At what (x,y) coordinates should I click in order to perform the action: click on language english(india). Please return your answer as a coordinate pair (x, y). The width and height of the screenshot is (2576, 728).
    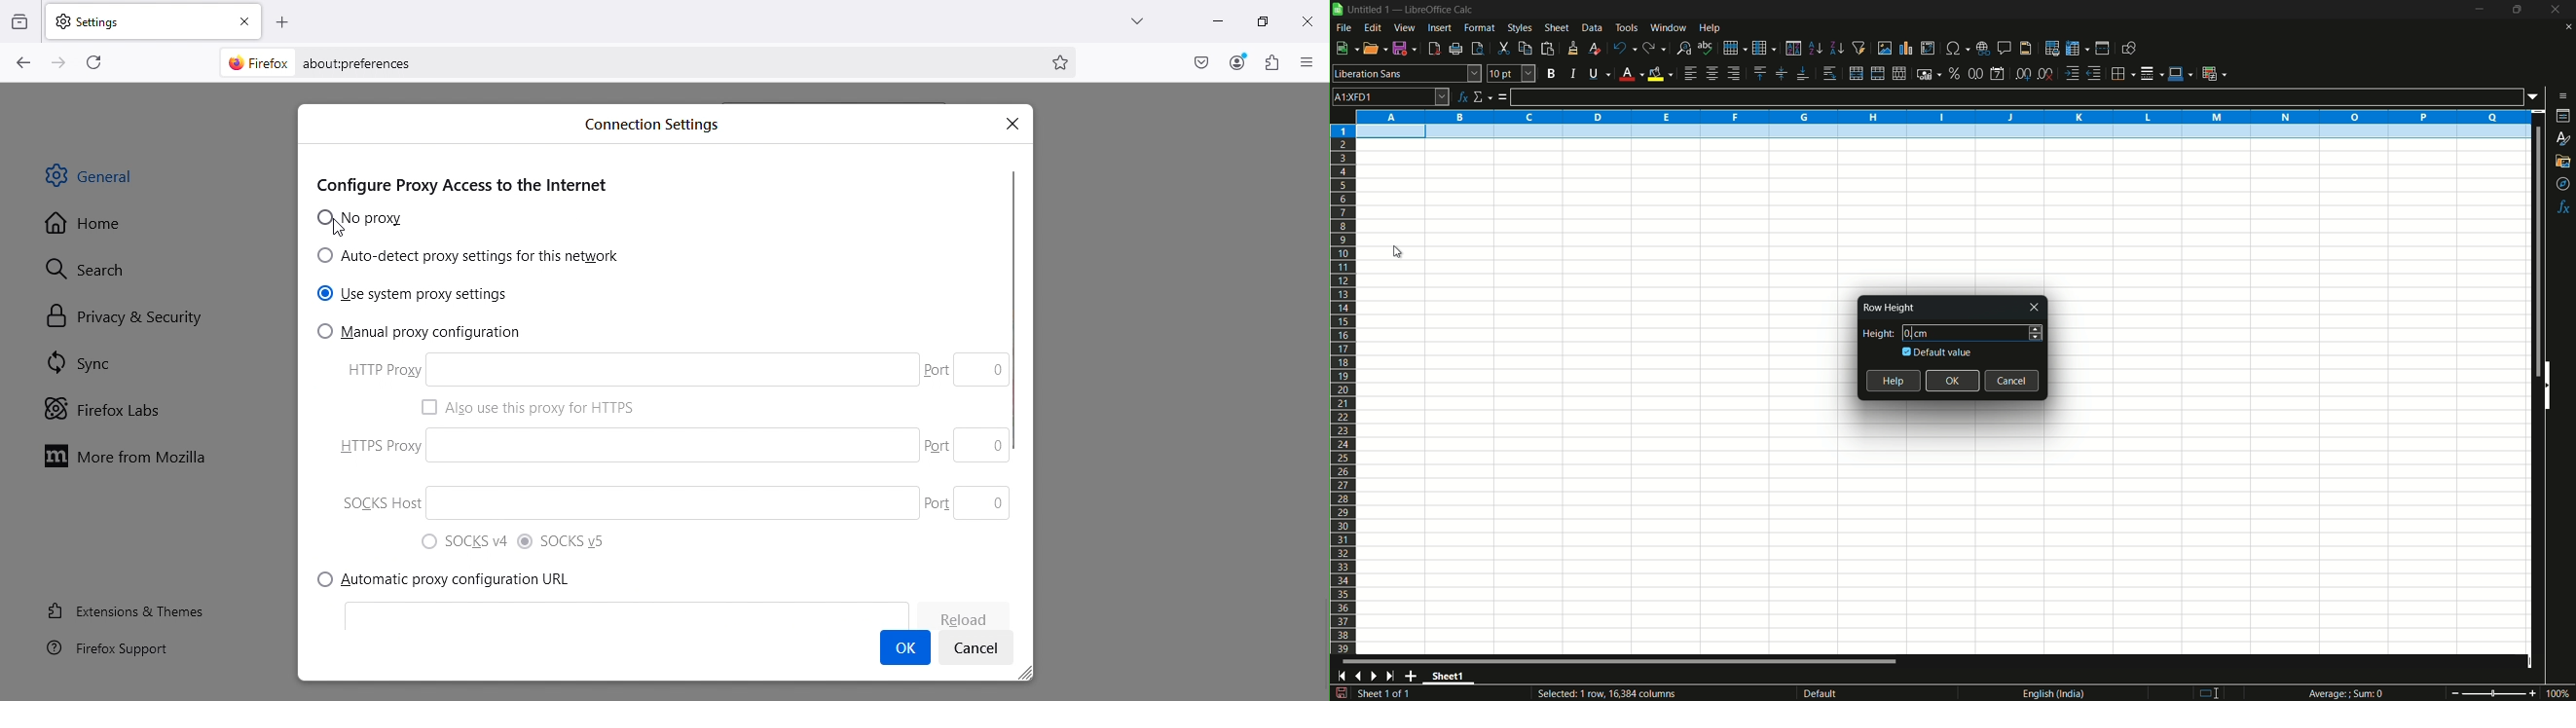
    Looking at the image, I should click on (2050, 693).